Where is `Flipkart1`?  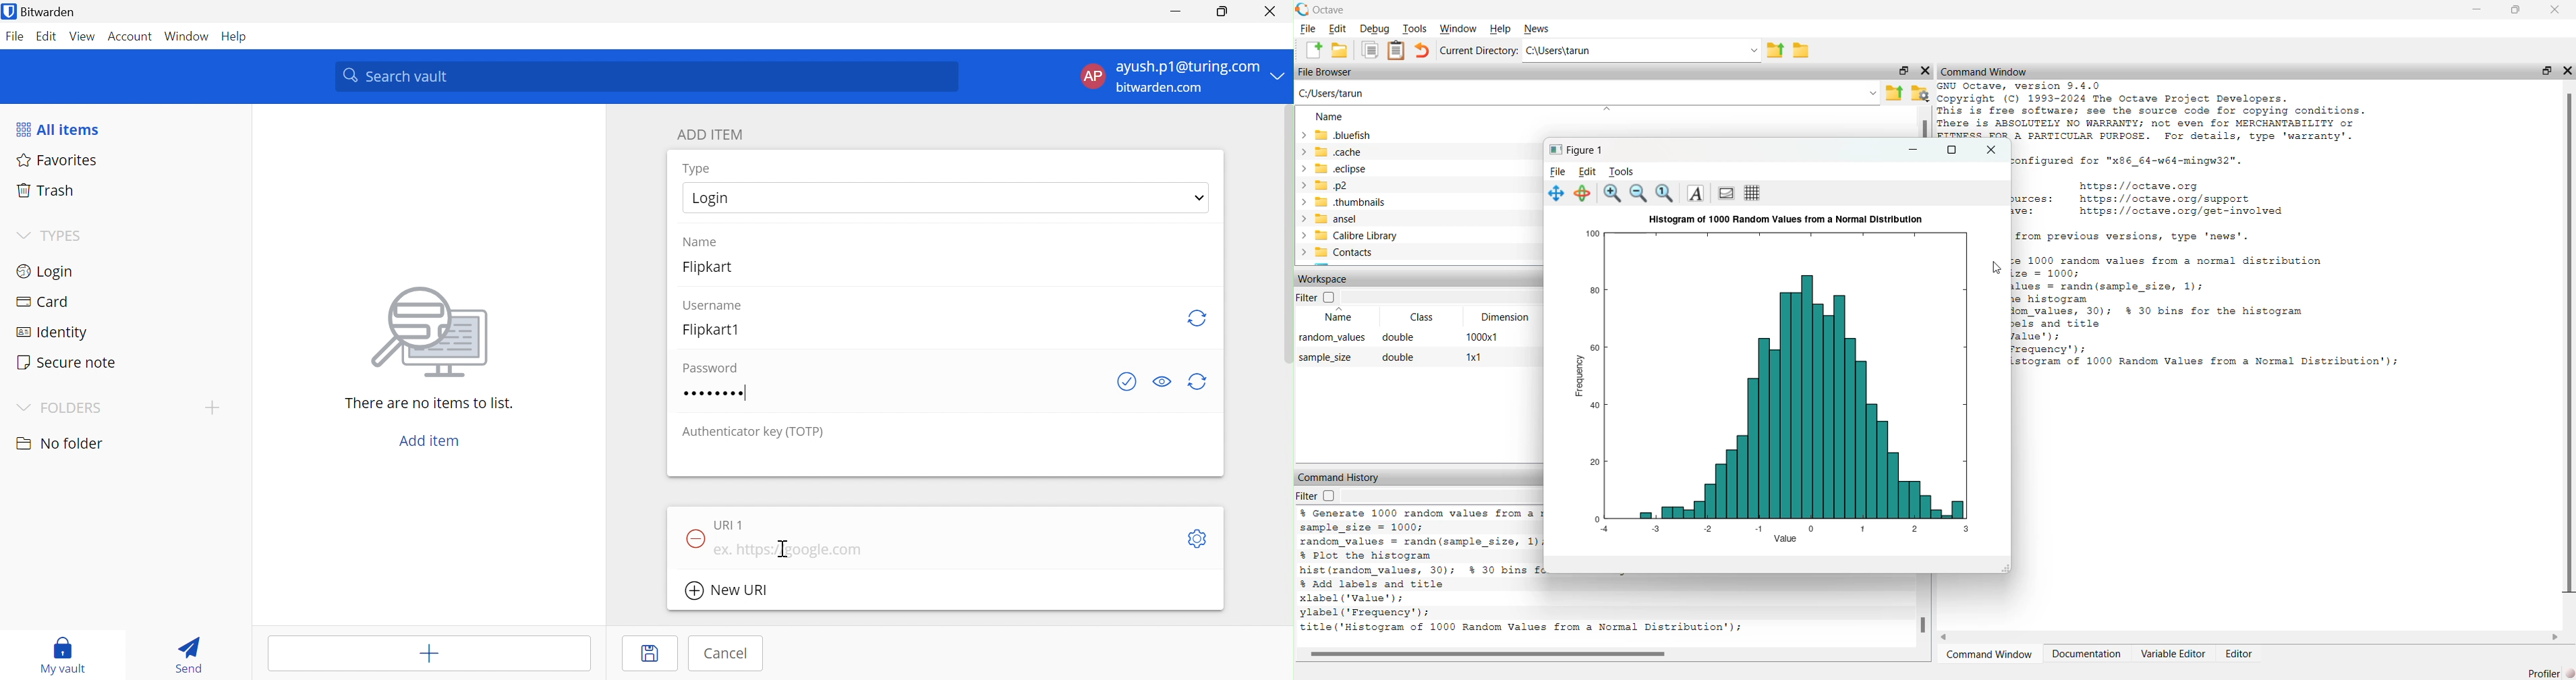
Flipkart1 is located at coordinates (716, 329).